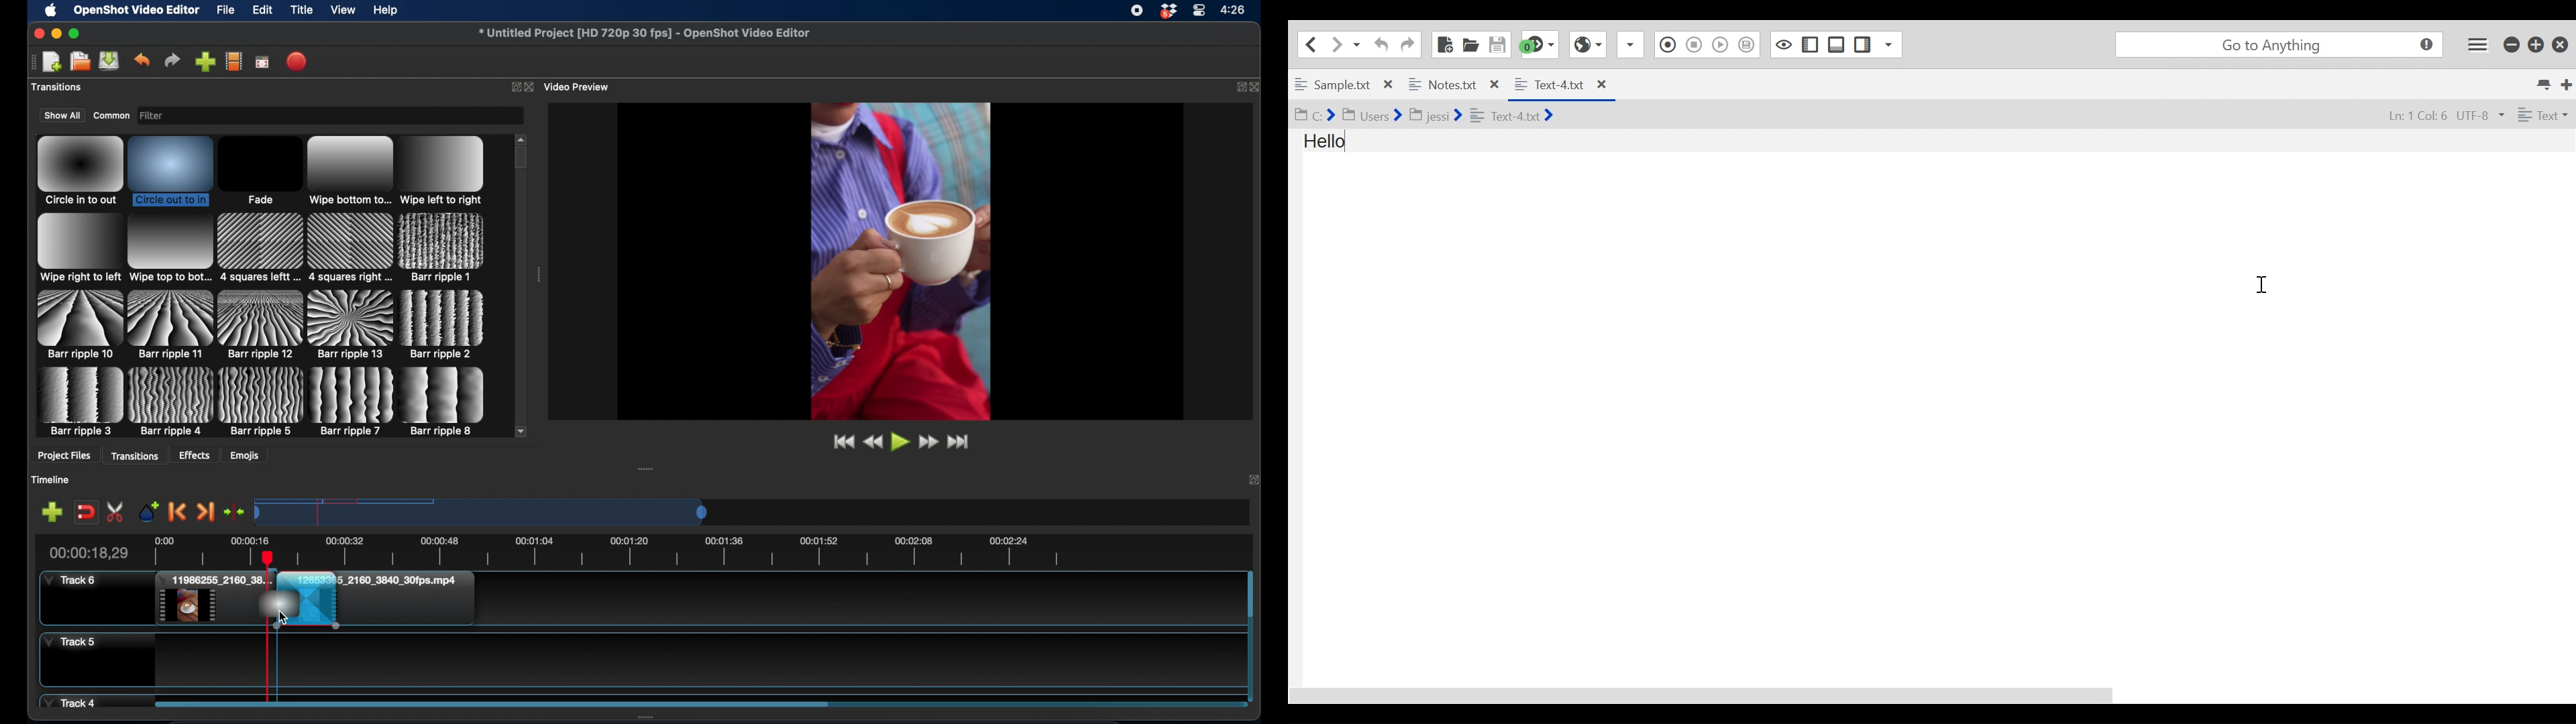 This screenshot has height=728, width=2576. I want to click on drag handle, so click(539, 275).